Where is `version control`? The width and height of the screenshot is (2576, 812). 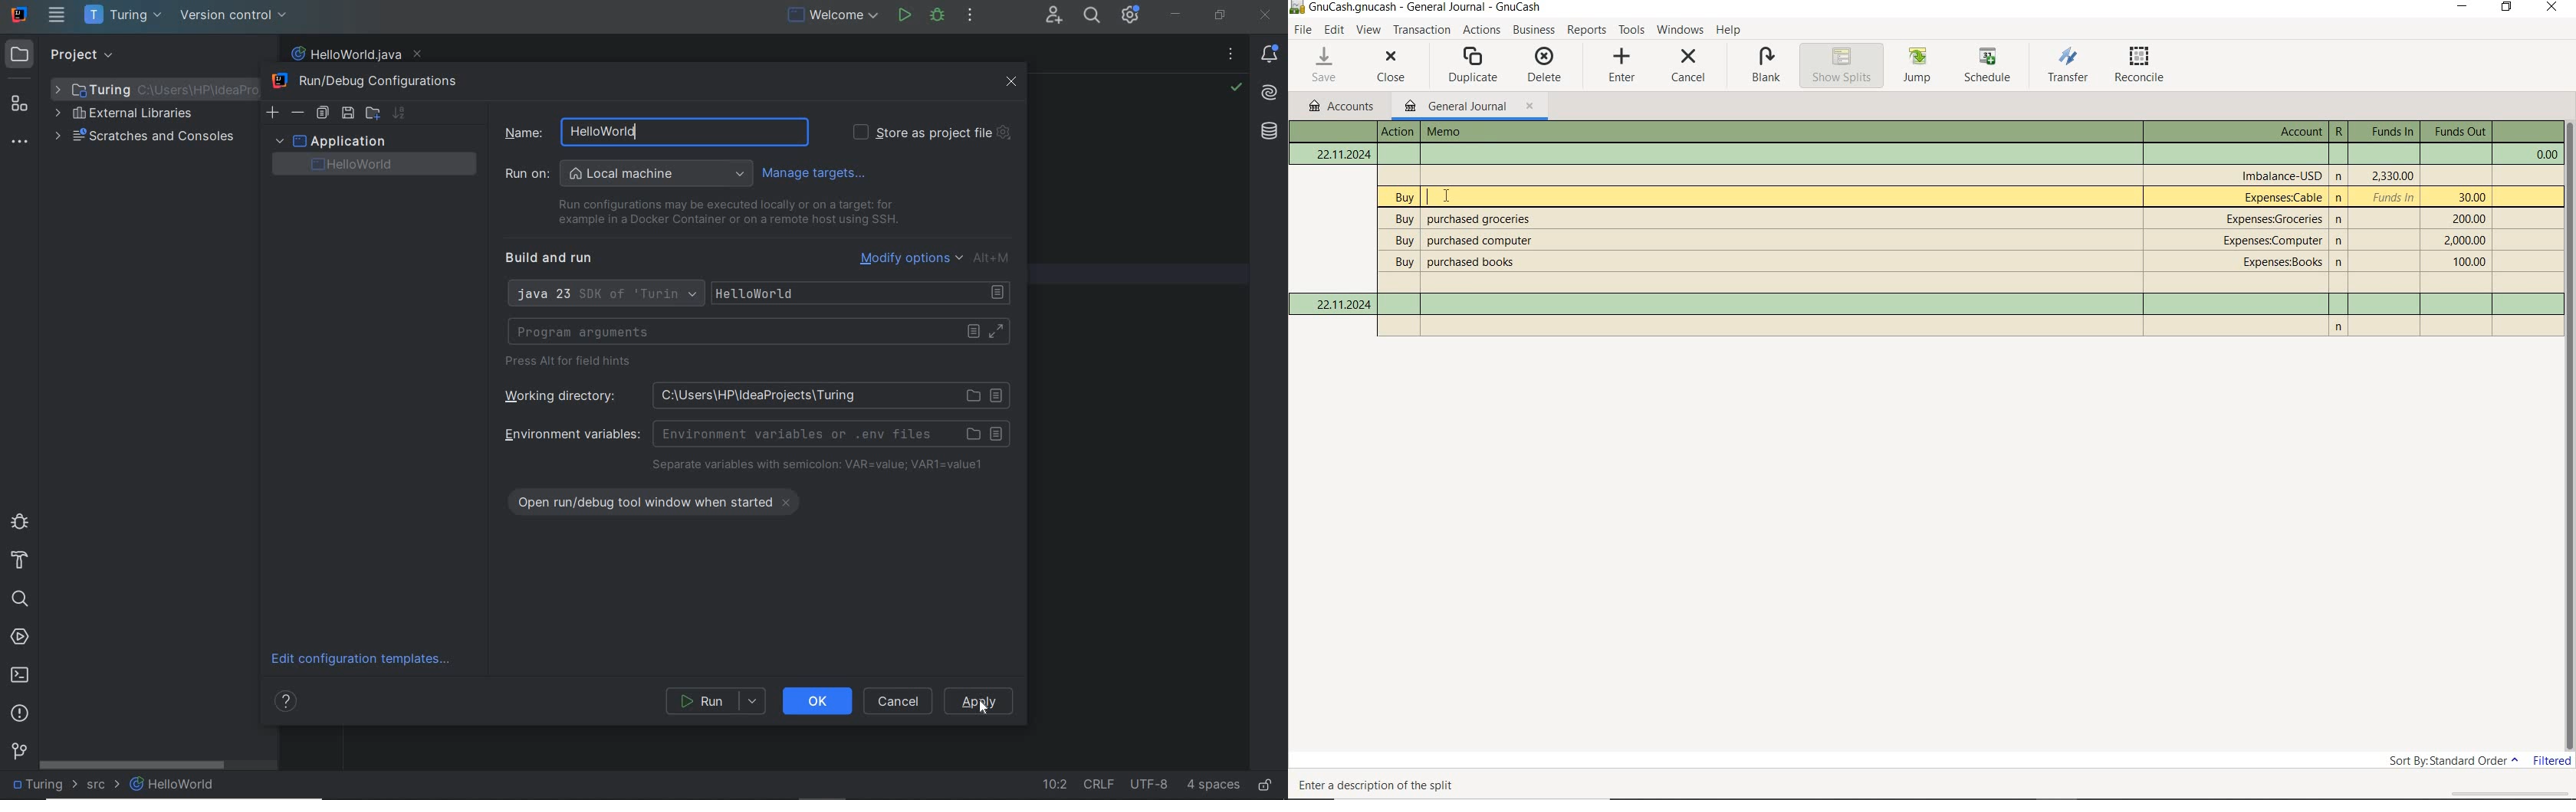 version control is located at coordinates (234, 15).